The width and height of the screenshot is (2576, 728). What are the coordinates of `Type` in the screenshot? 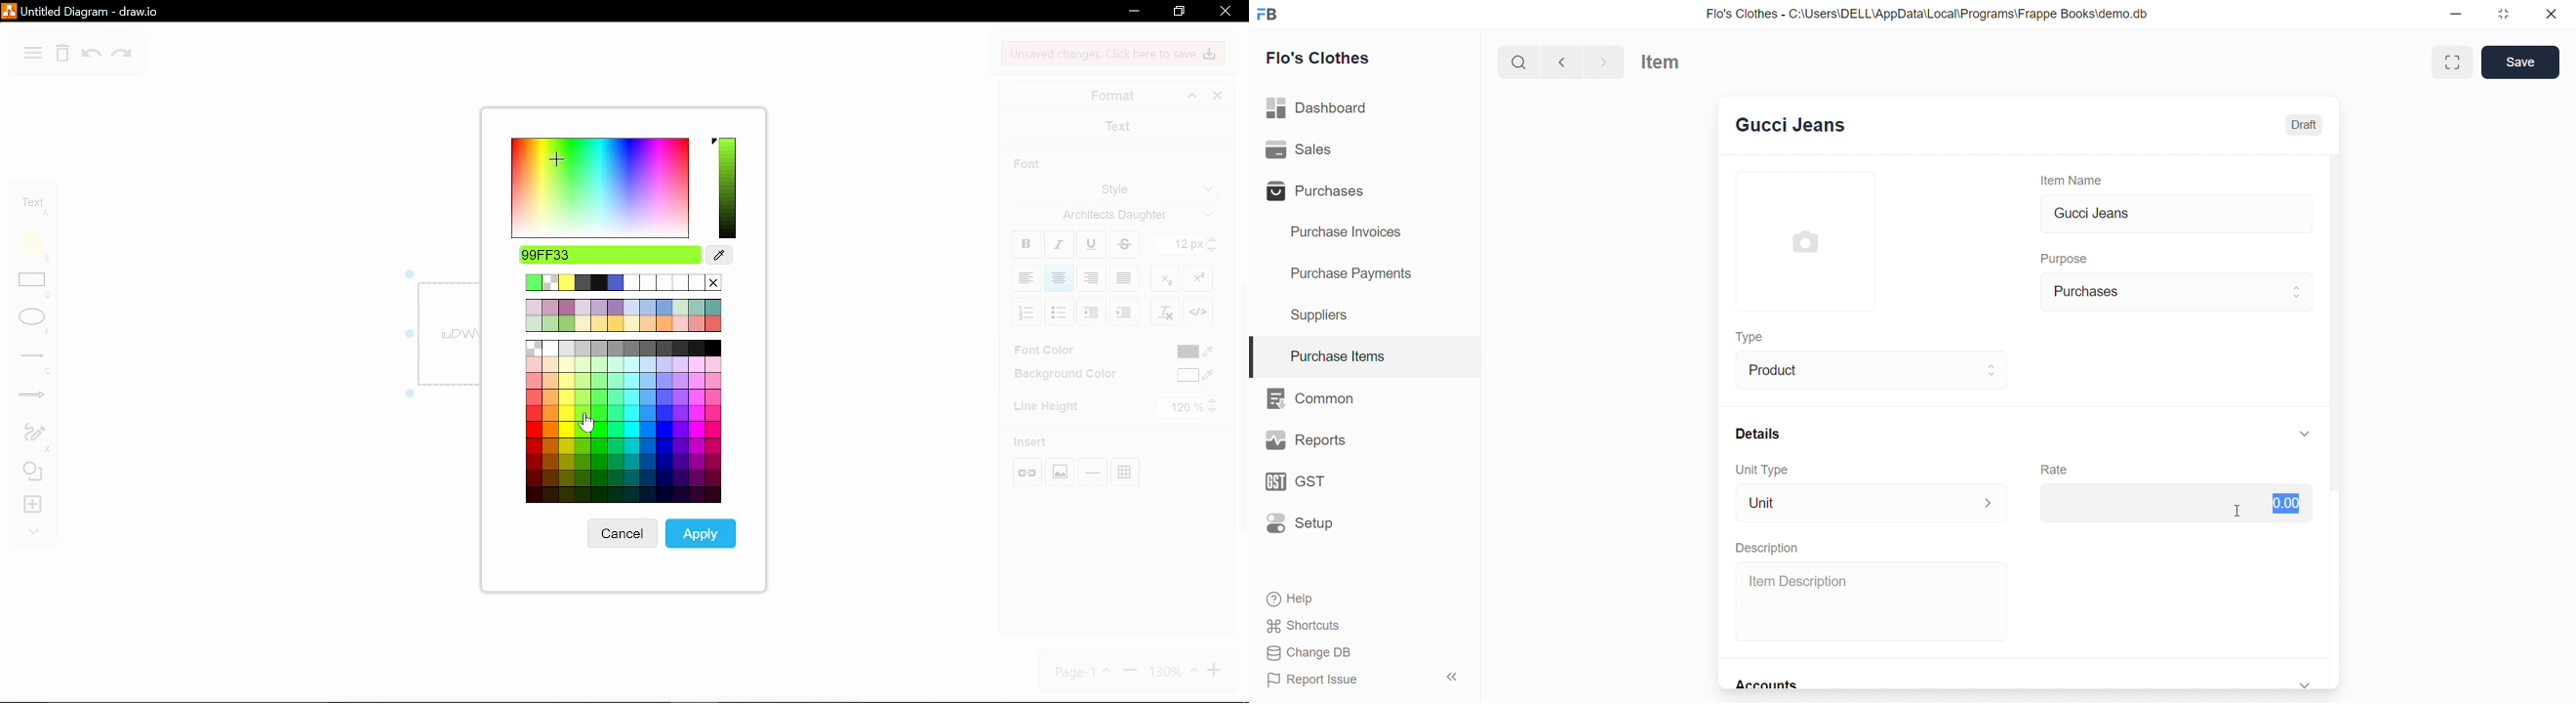 It's located at (1756, 338).